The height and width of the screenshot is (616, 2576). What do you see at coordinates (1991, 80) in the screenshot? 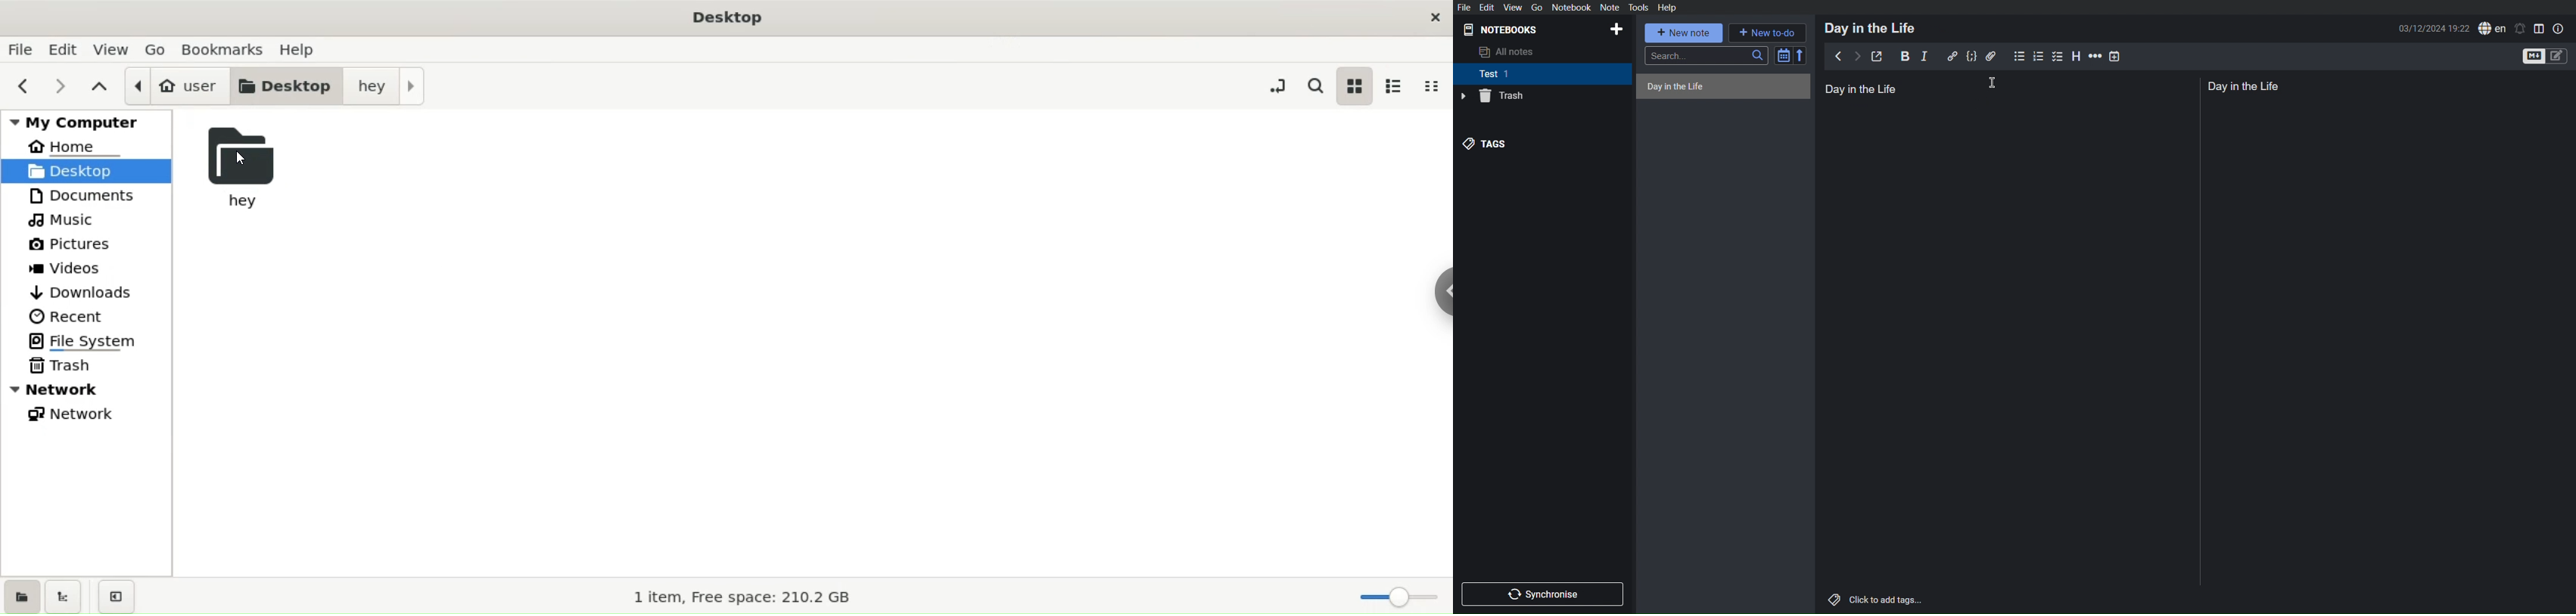
I see `Cursor` at bounding box center [1991, 80].